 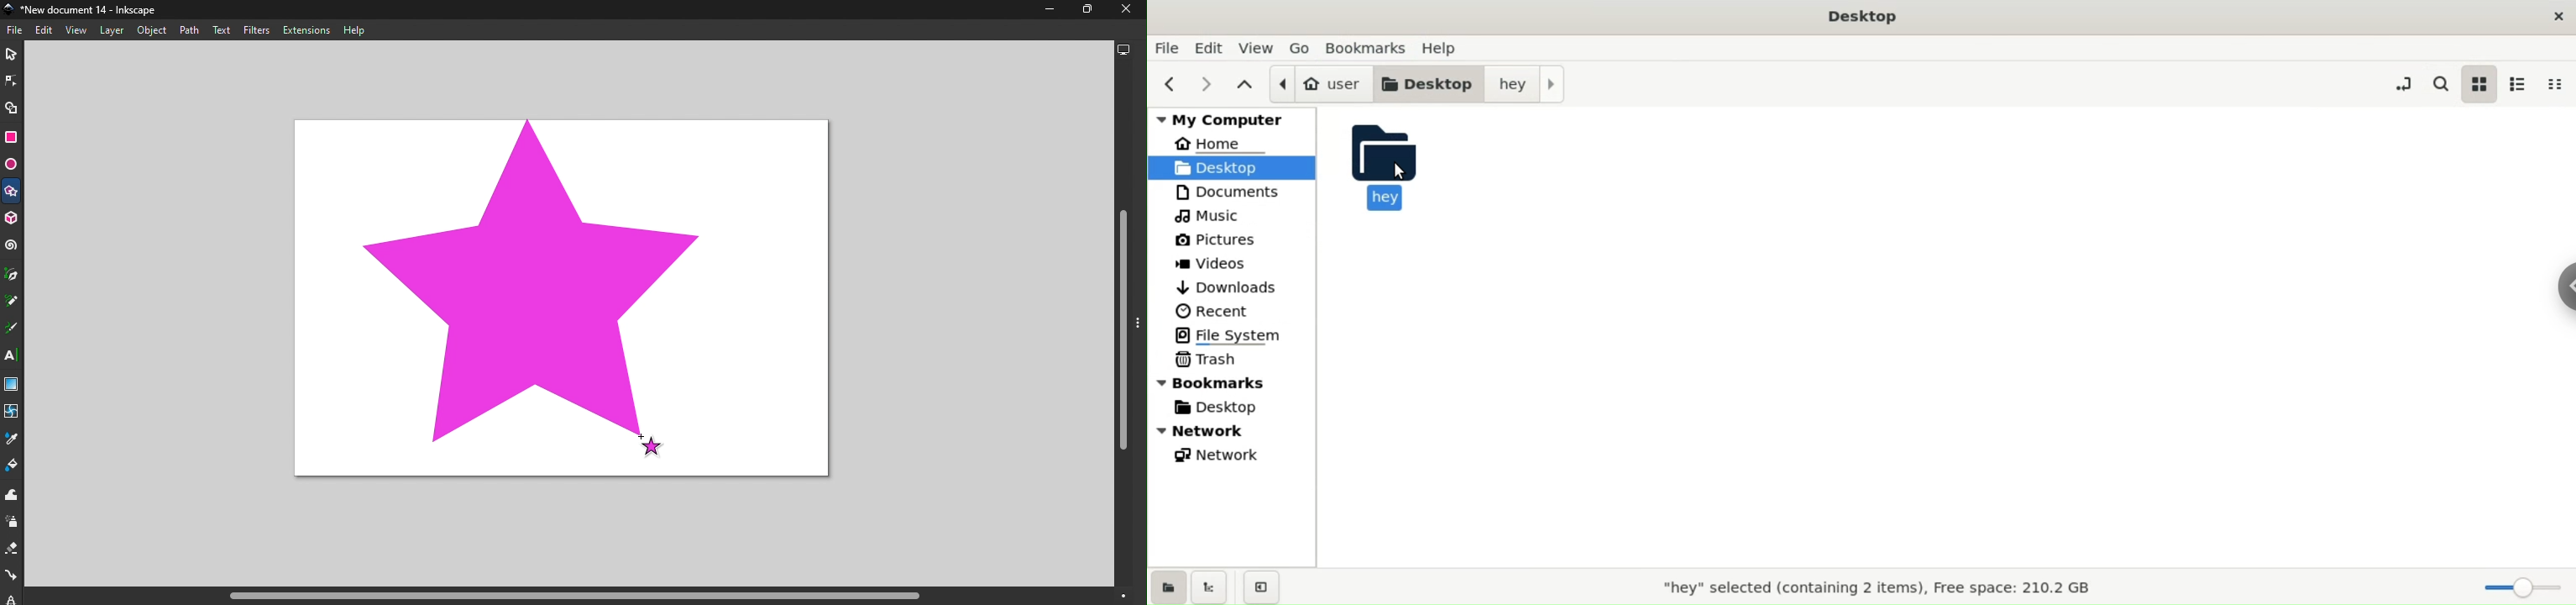 What do you see at coordinates (650, 445) in the screenshot?
I see `Cursor` at bounding box center [650, 445].